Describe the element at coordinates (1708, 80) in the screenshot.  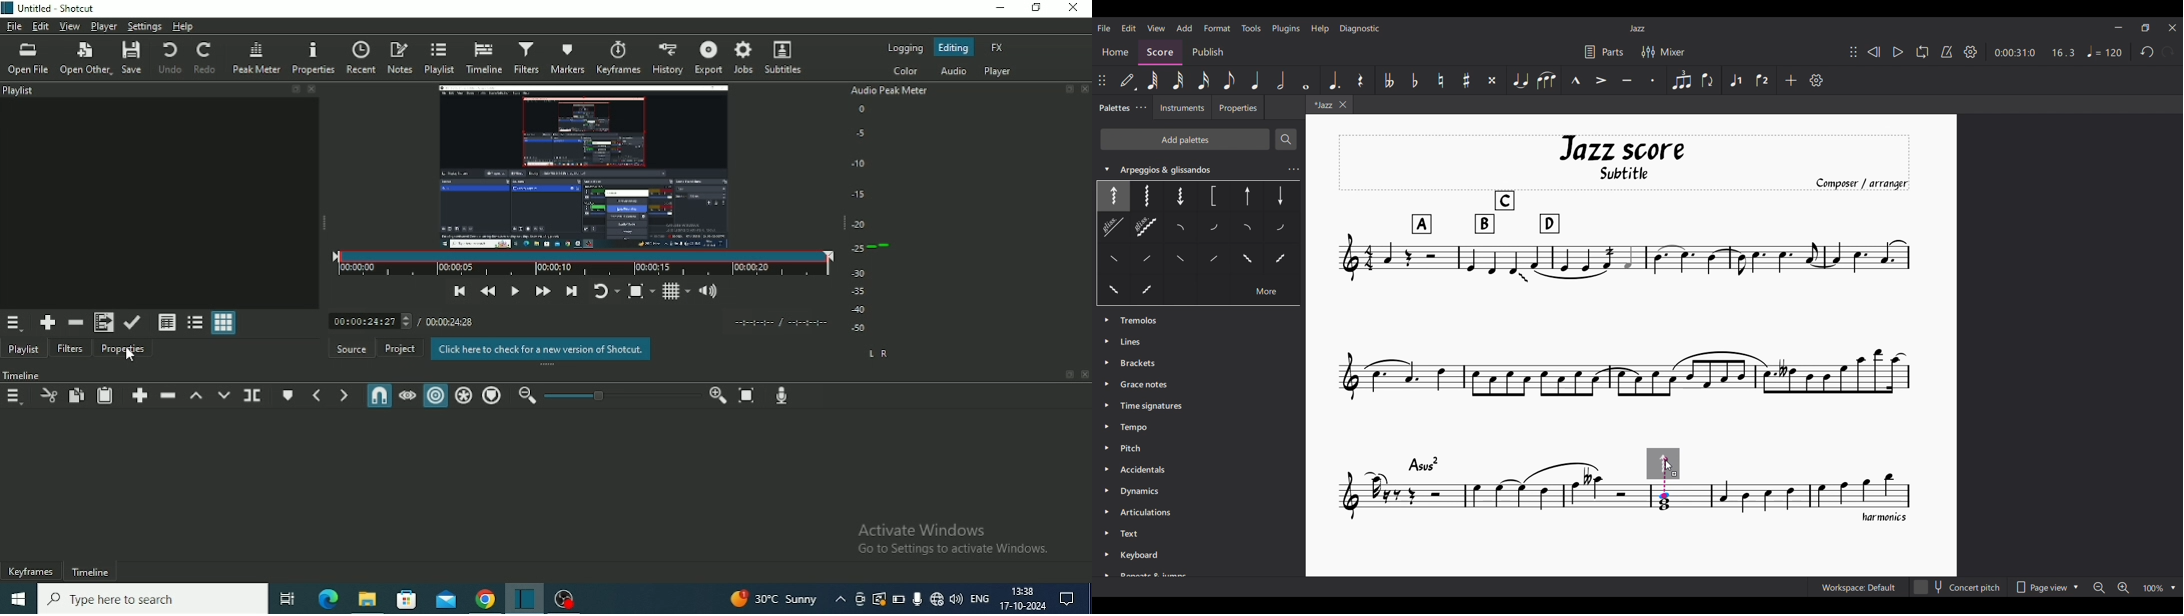
I see `Flip direction` at that location.